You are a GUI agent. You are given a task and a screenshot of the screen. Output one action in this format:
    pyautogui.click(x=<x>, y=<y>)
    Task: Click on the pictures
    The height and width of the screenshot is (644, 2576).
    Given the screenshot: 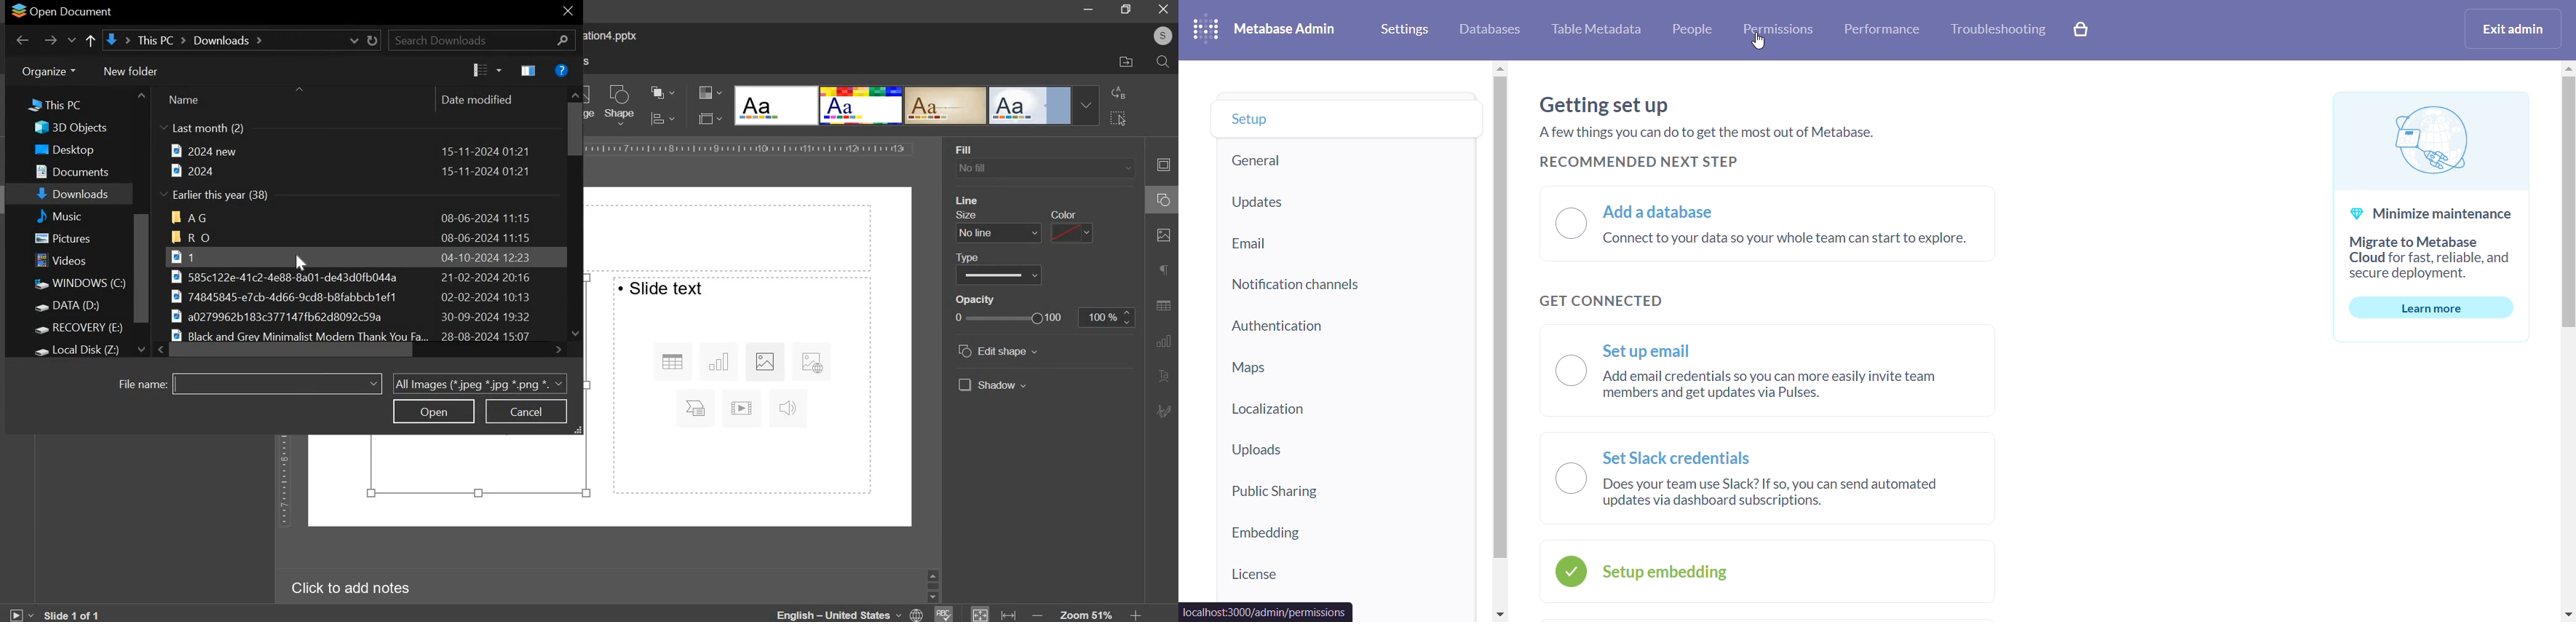 What is the action you would take?
    pyautogui.click(x=69, y=240)
    